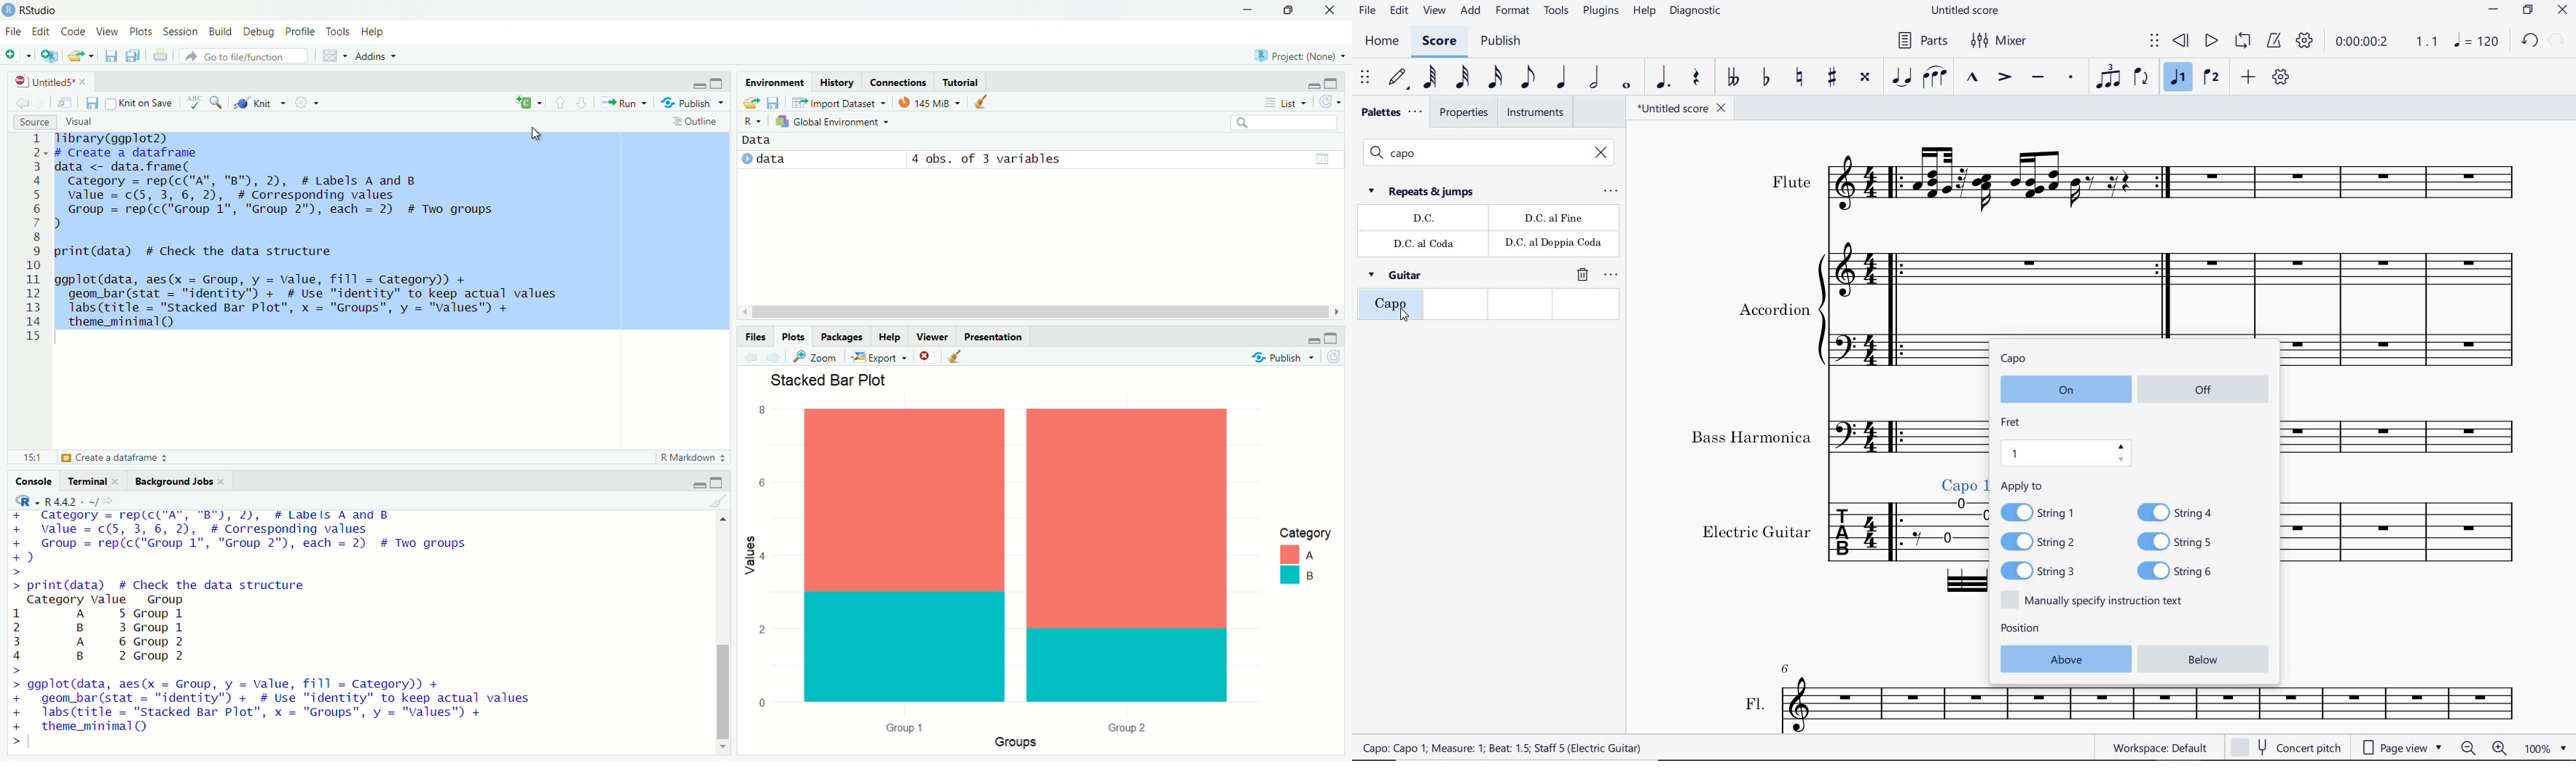 Image resolution: width=2576 pixels, height=784 pixels. I want to click on Fret, so click(2011, 421).